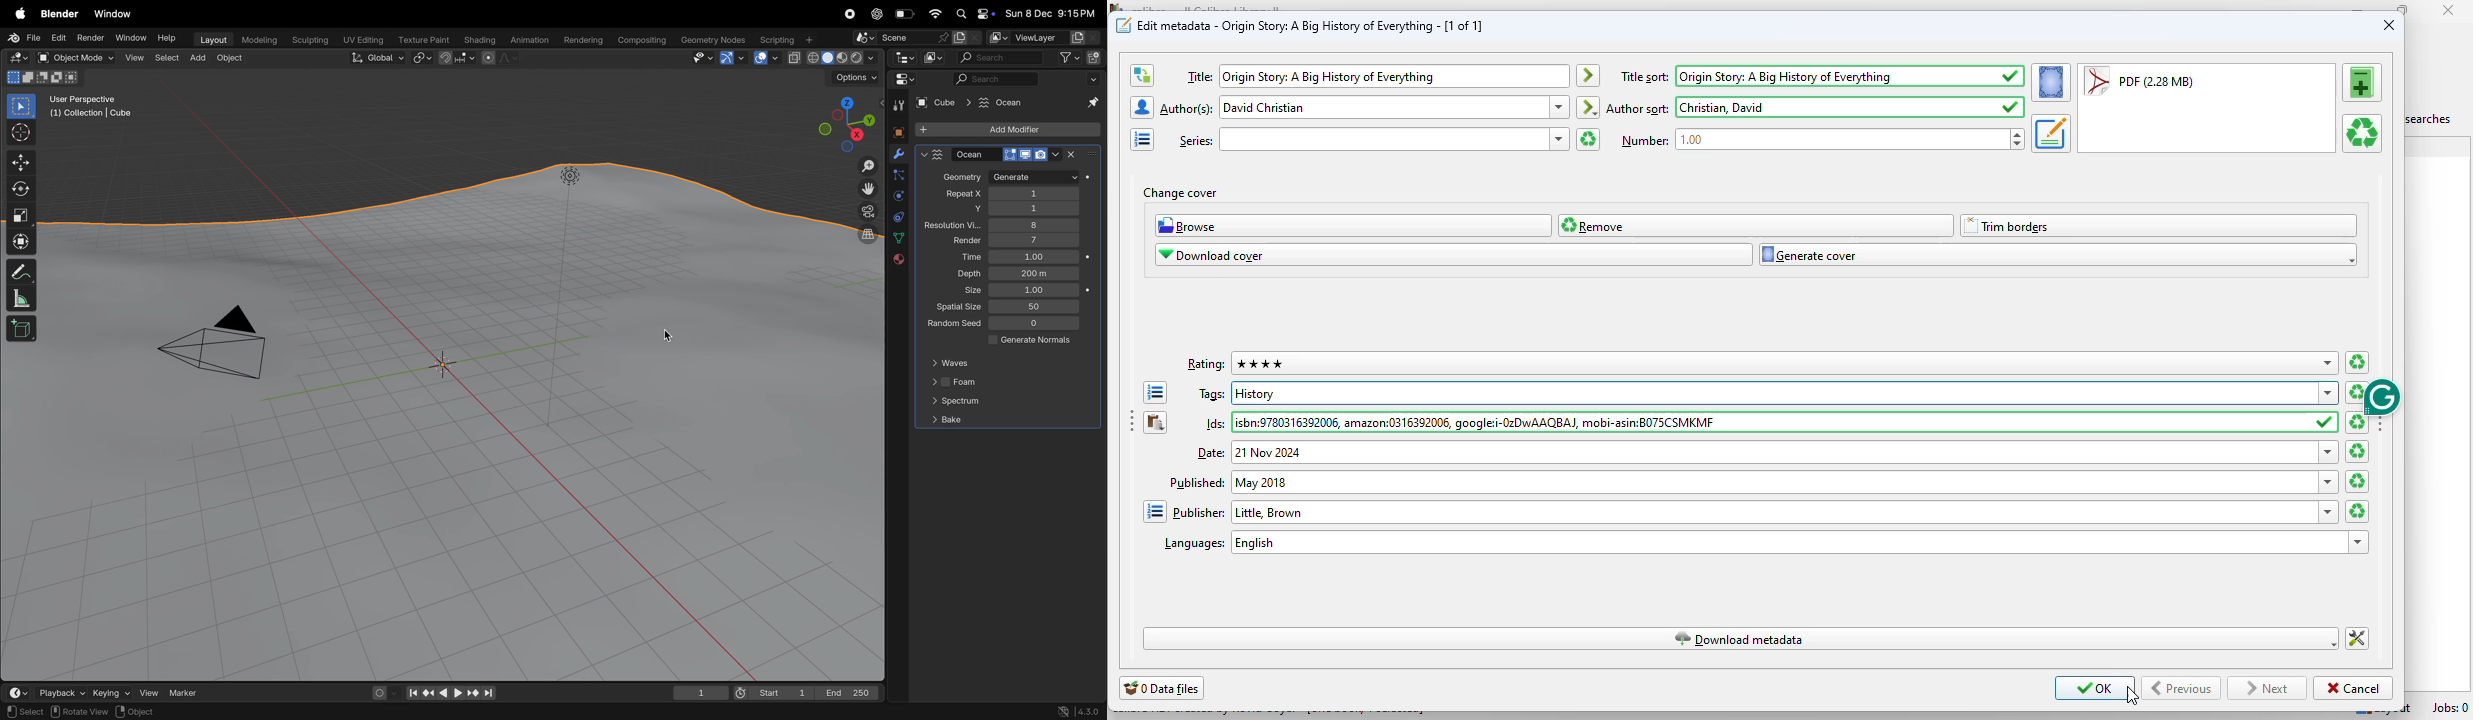 This screenshot has height=728, width=2492. I want to click on time, so click(962, 257).